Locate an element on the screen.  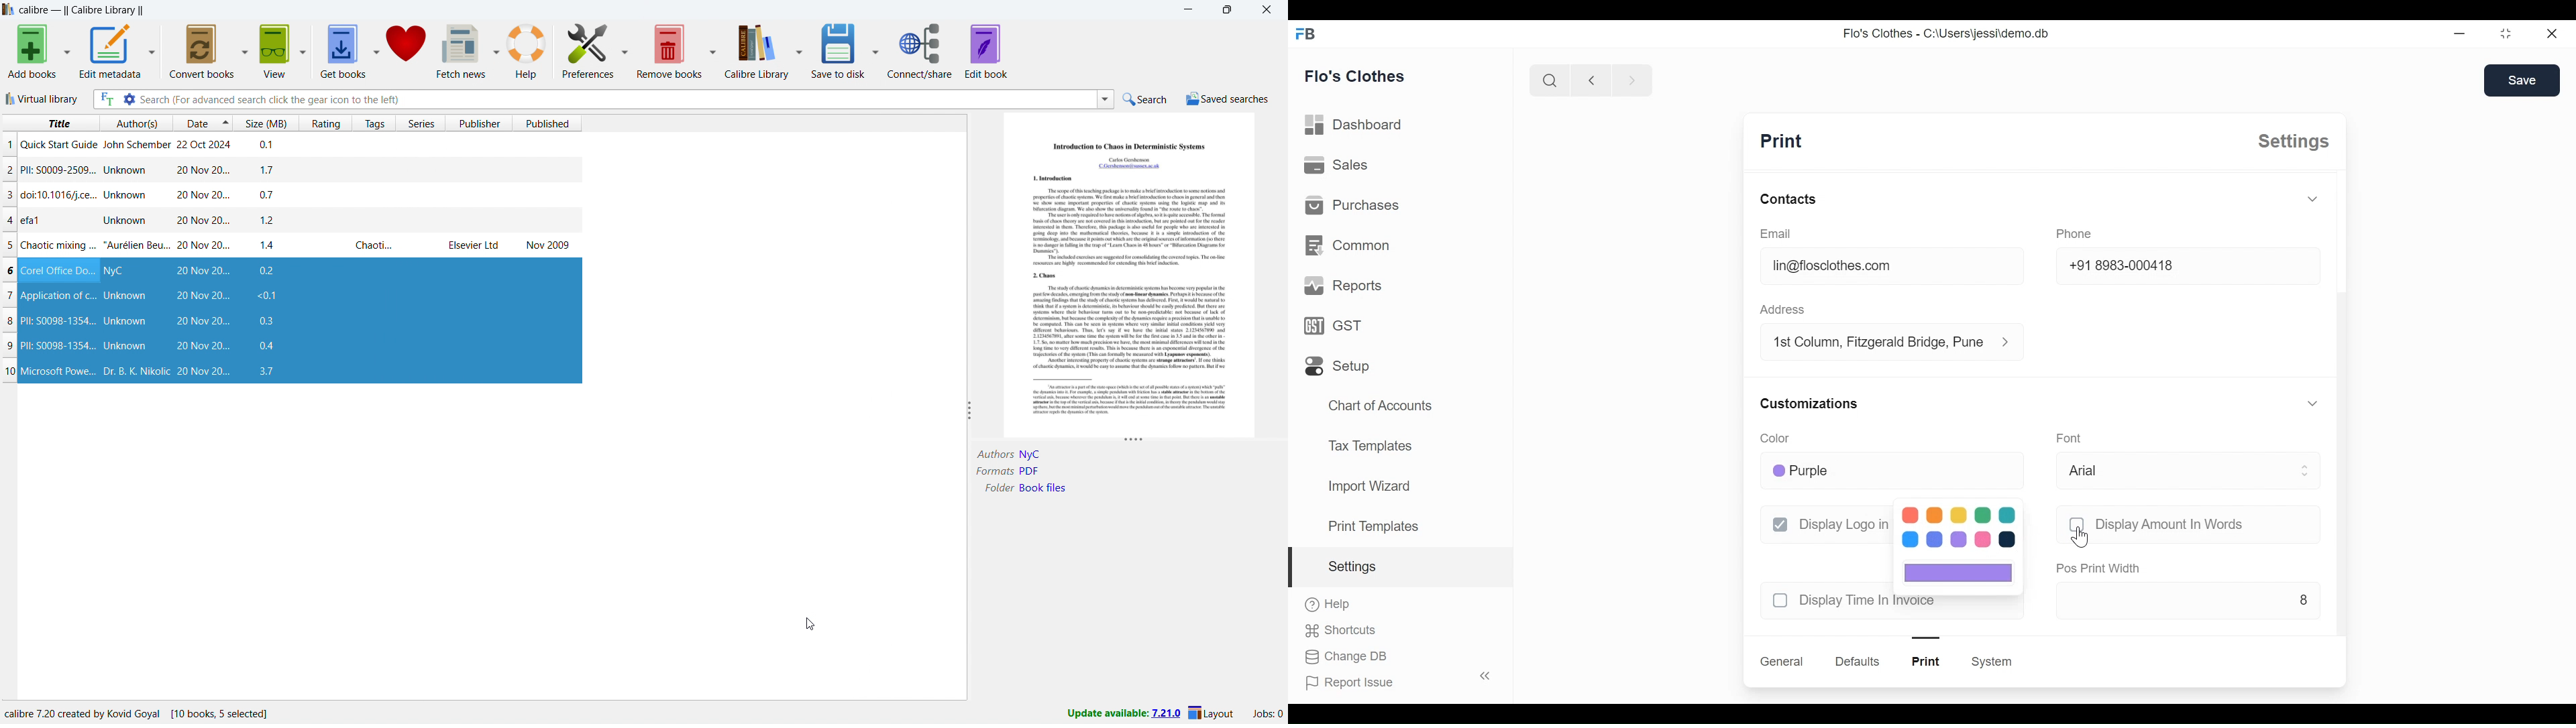
toggle expand/collapse is located at coordinates (2312, 198).